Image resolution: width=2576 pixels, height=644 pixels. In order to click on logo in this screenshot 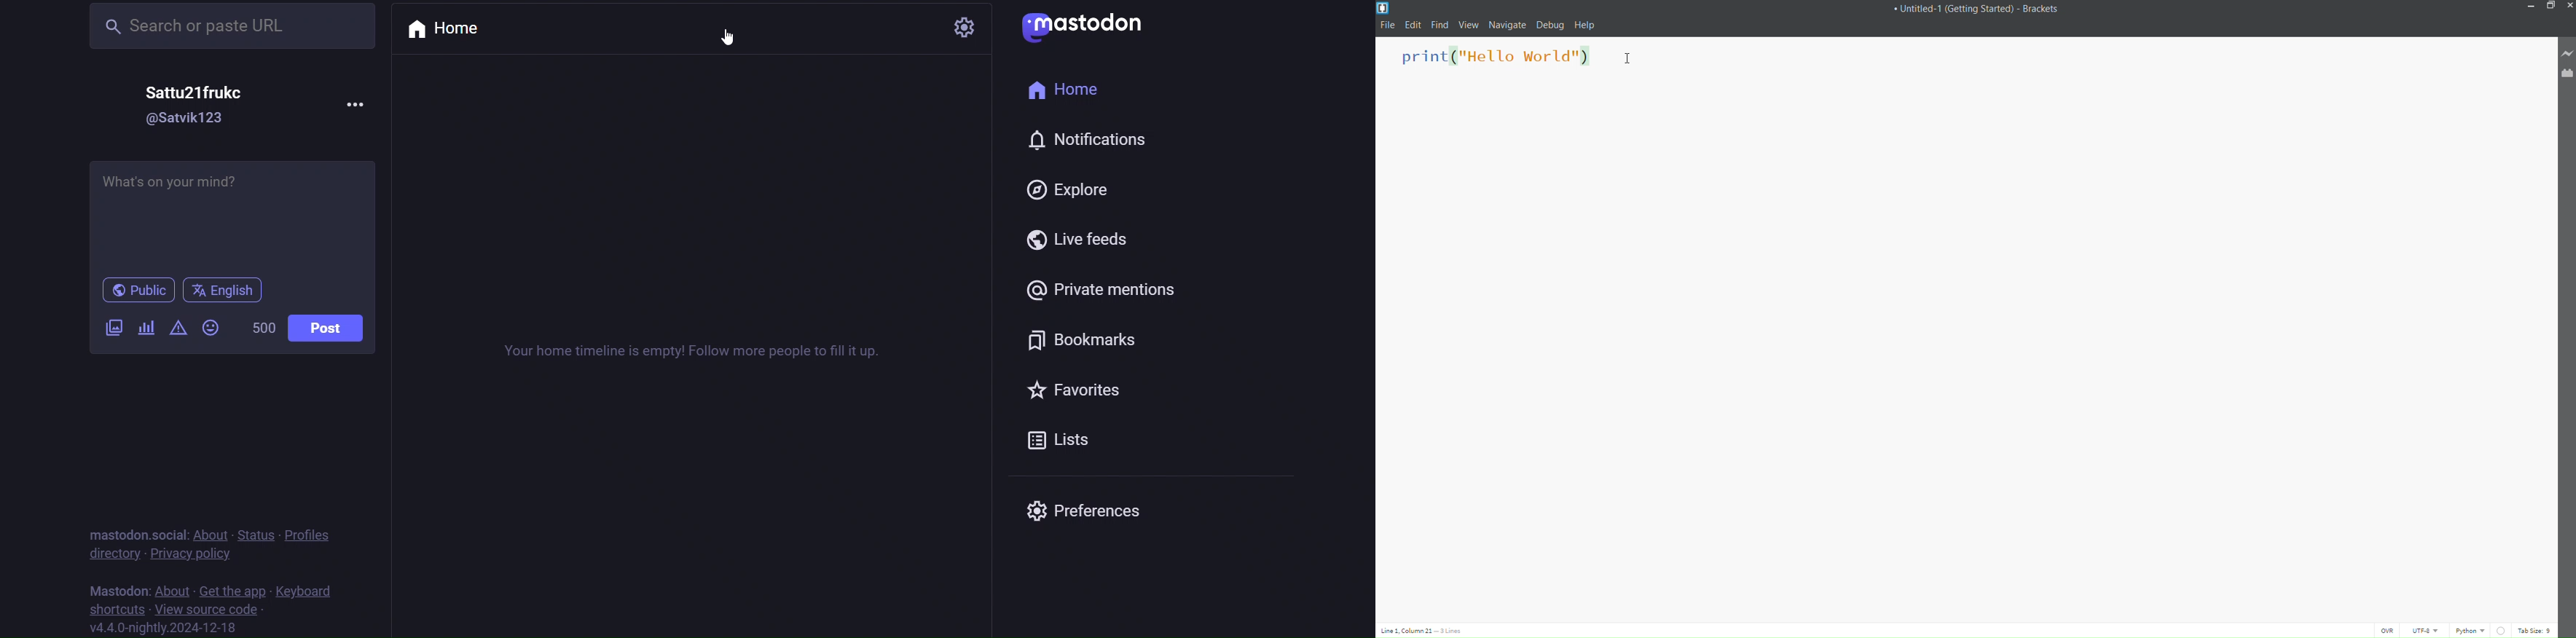, I will do `click(1095, 28)`.